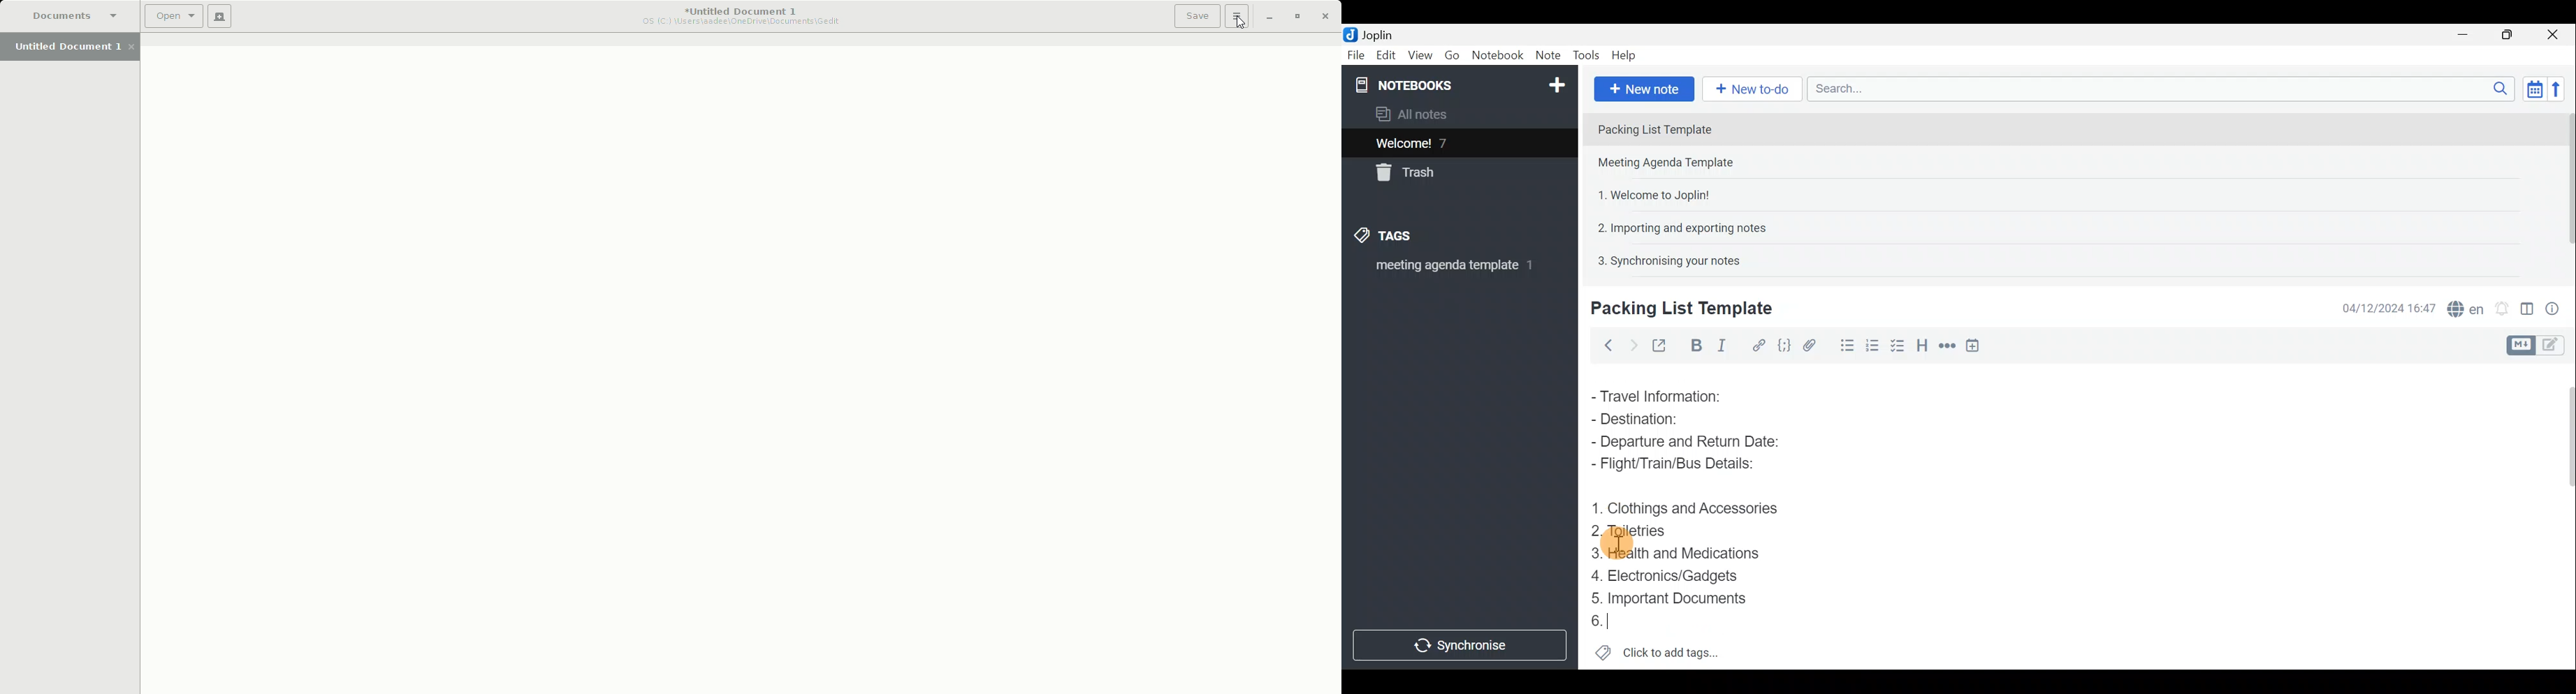 The height and width of the screenshot is (700, 2576). Describe the element at coordinates (2512, 35) in the screenshot. I see `Maximise` at that location.